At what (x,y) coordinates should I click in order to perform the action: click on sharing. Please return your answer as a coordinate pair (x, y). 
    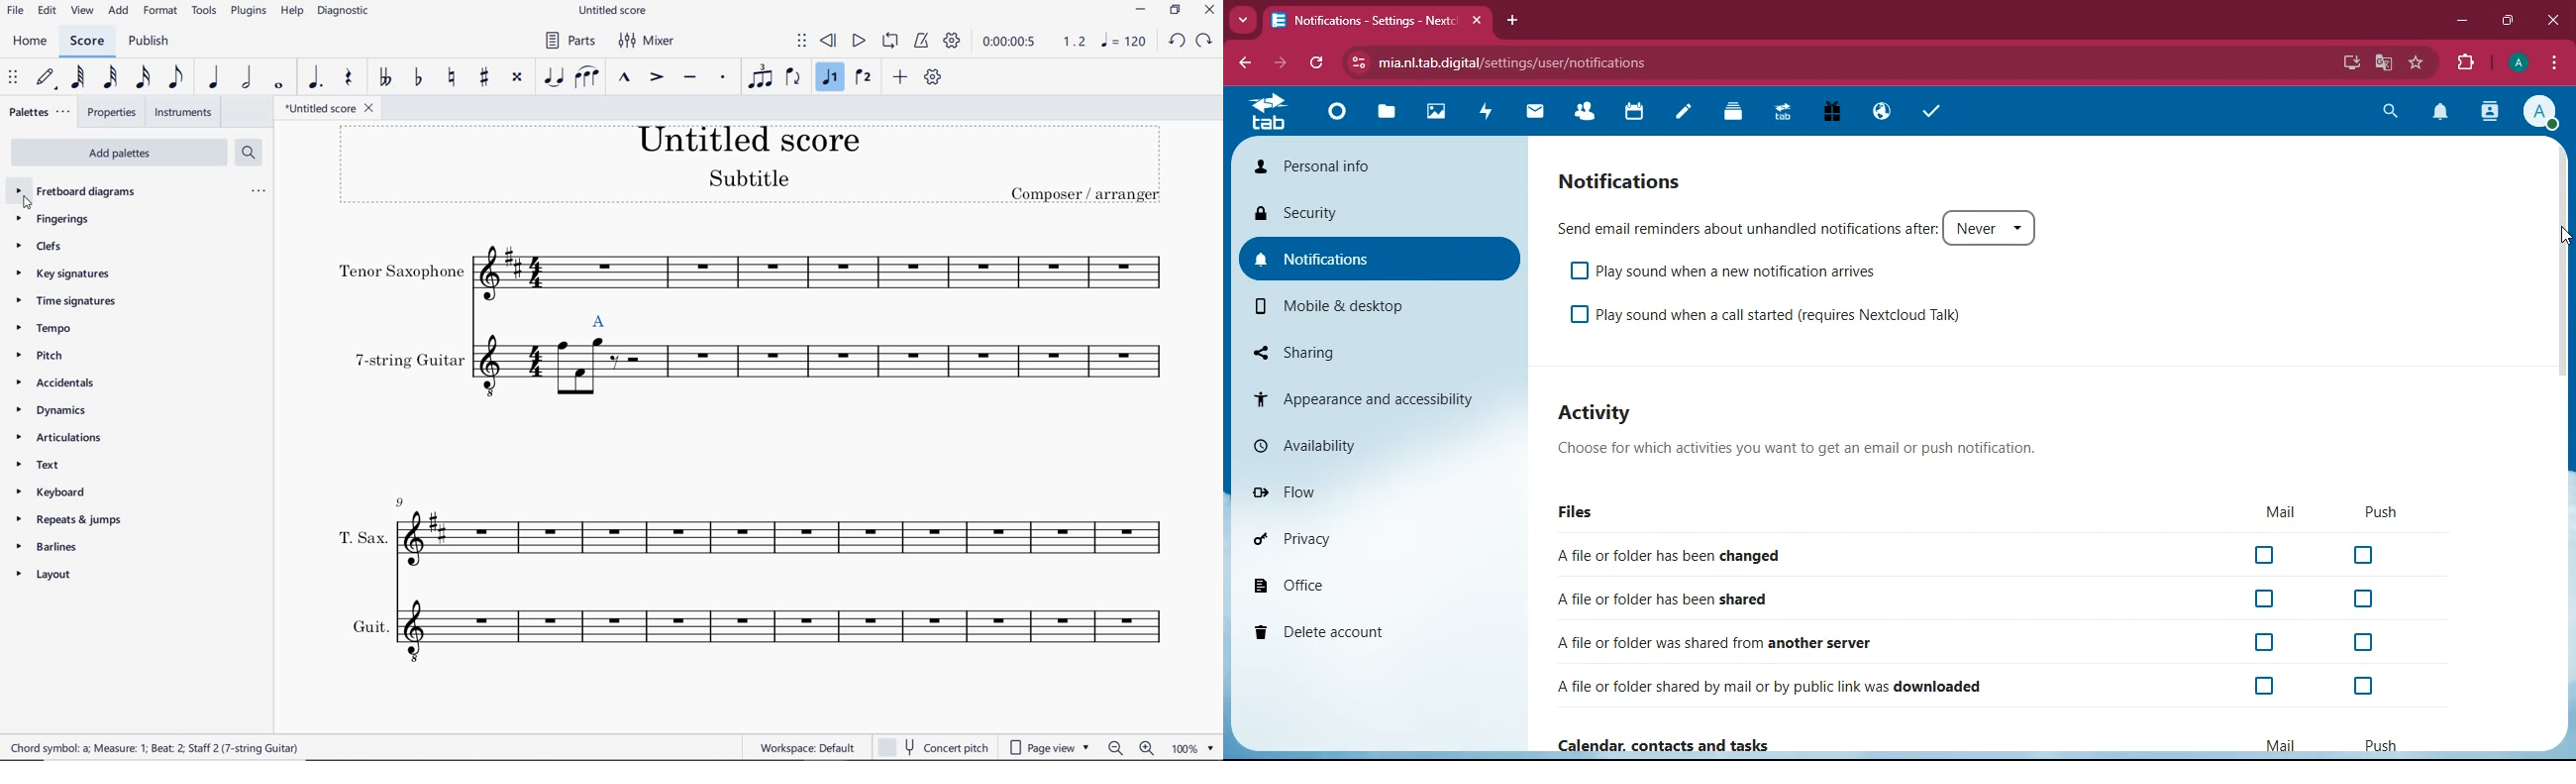
    Looking at the image, I should click on (1374, 352).